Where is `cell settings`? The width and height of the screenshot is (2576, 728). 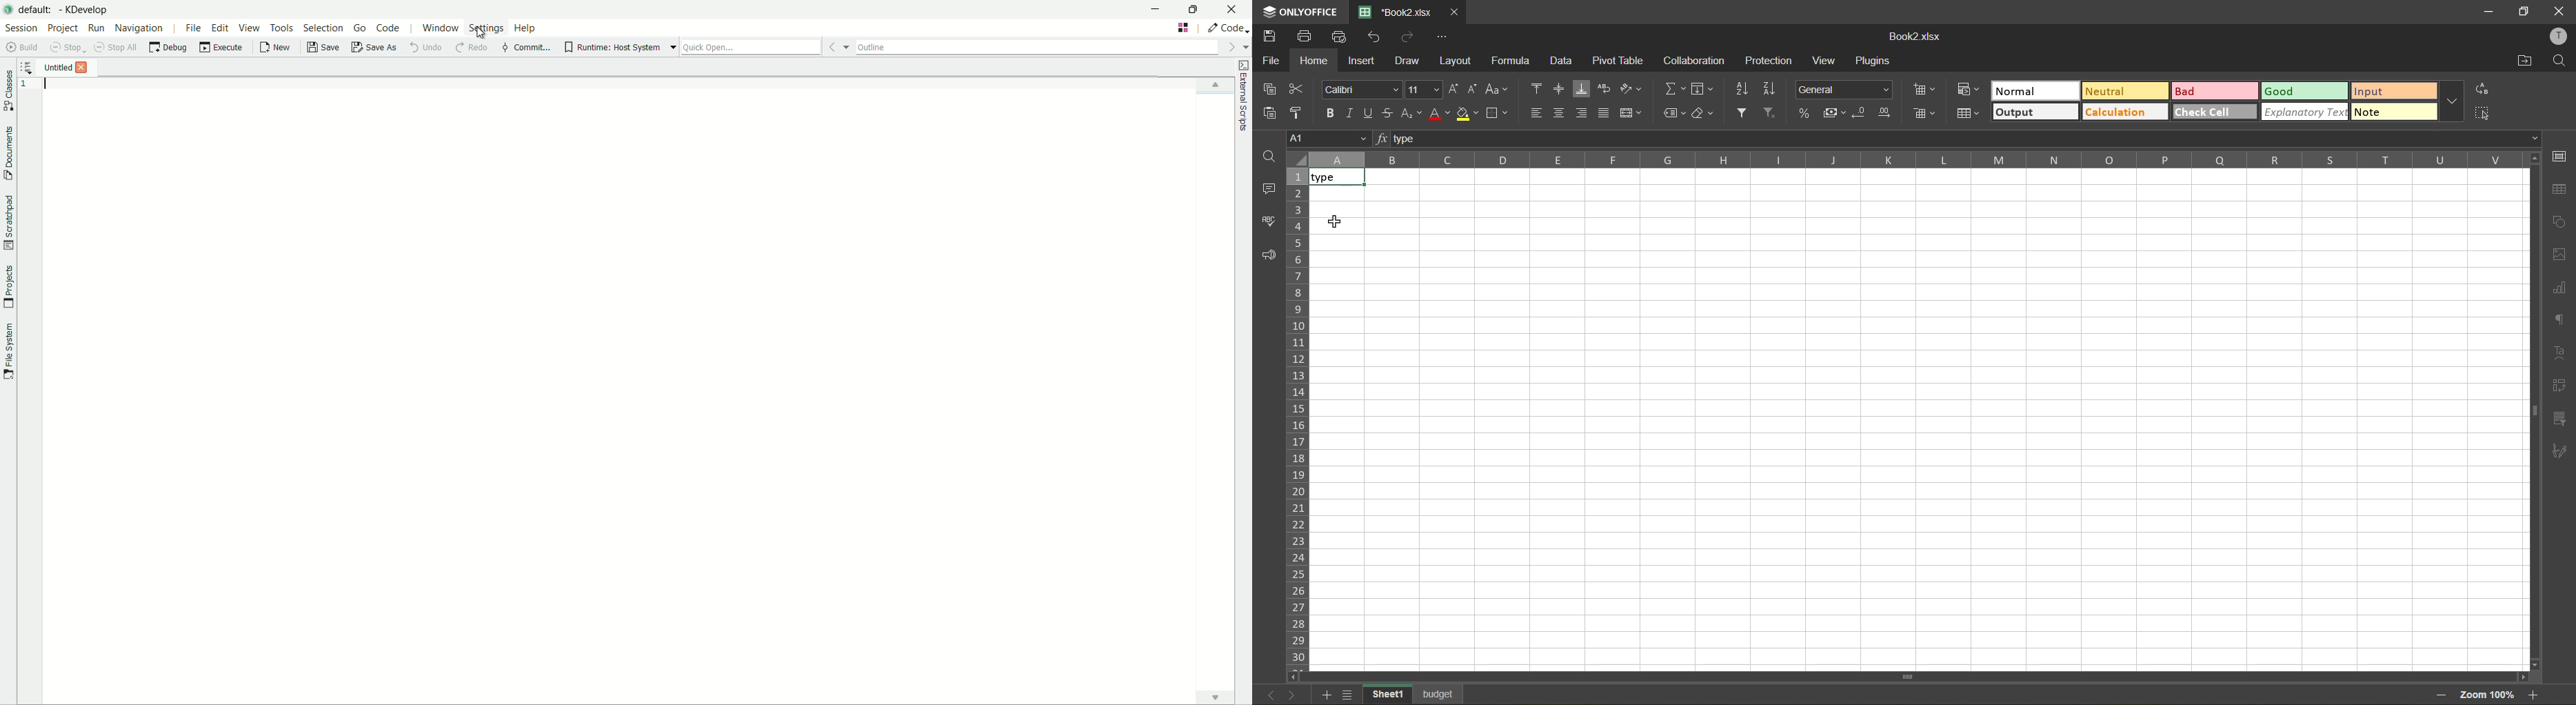
cell settings is located at coordinates (2560, 156).